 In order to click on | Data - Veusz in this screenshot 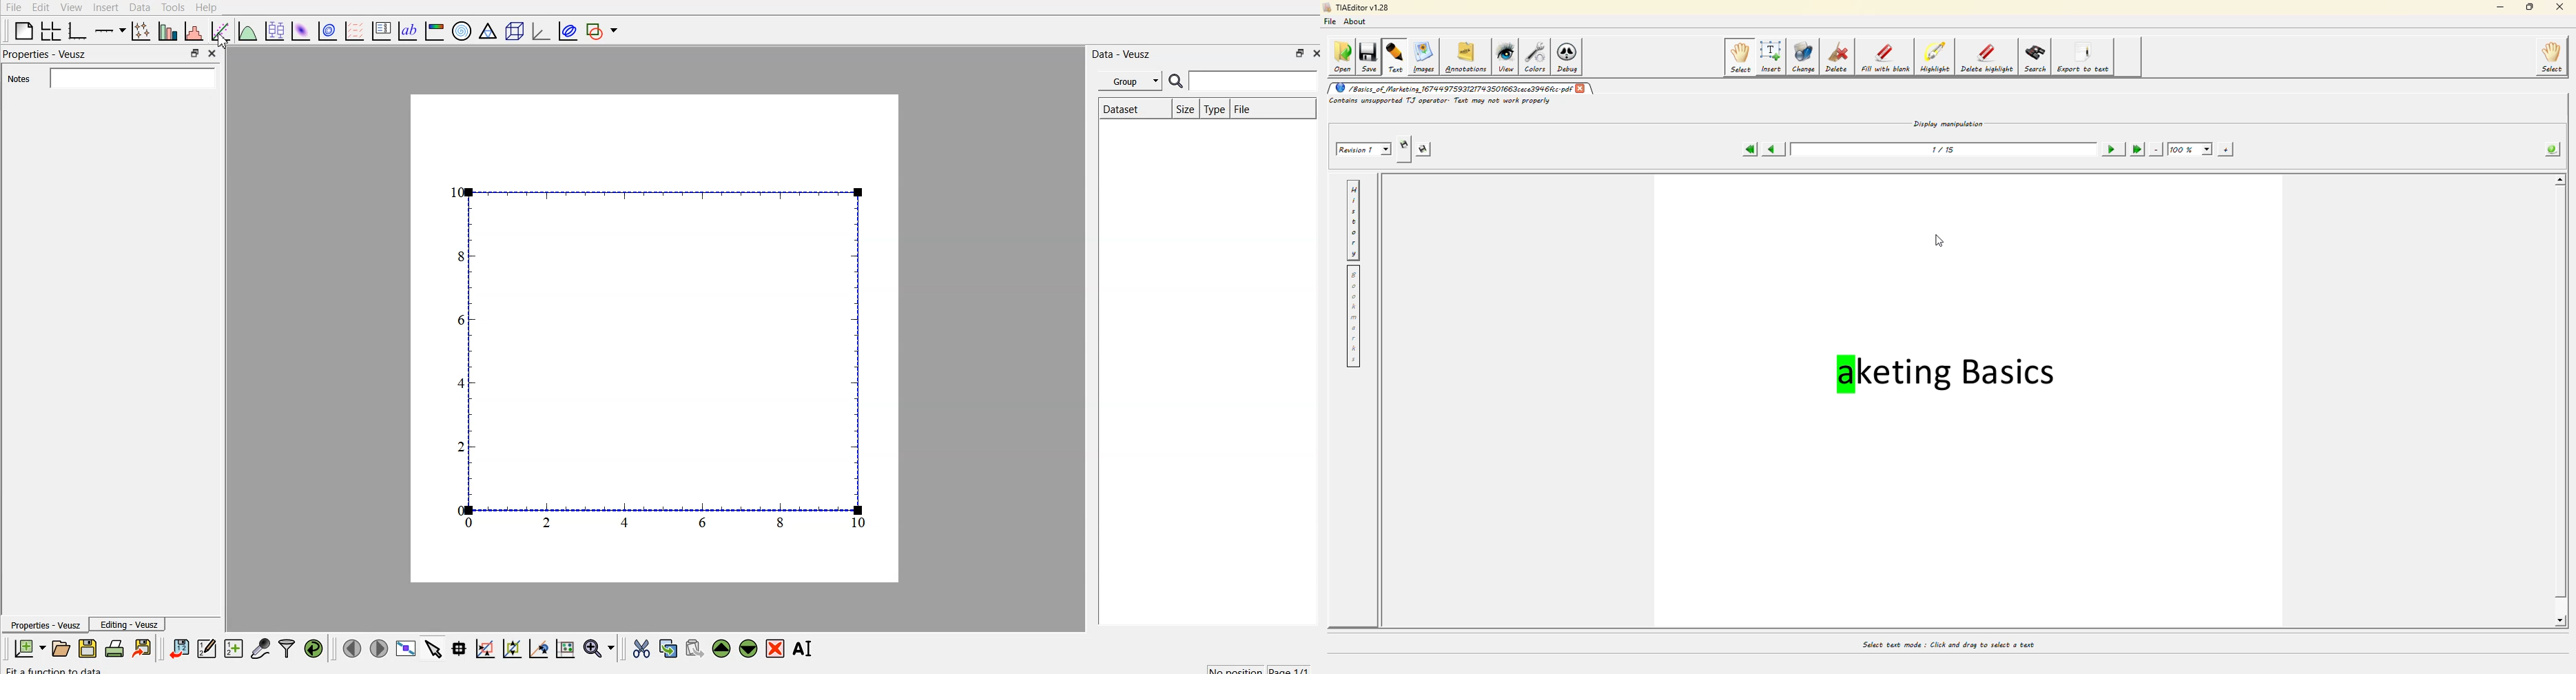, I will do `click(1120, 54)`.